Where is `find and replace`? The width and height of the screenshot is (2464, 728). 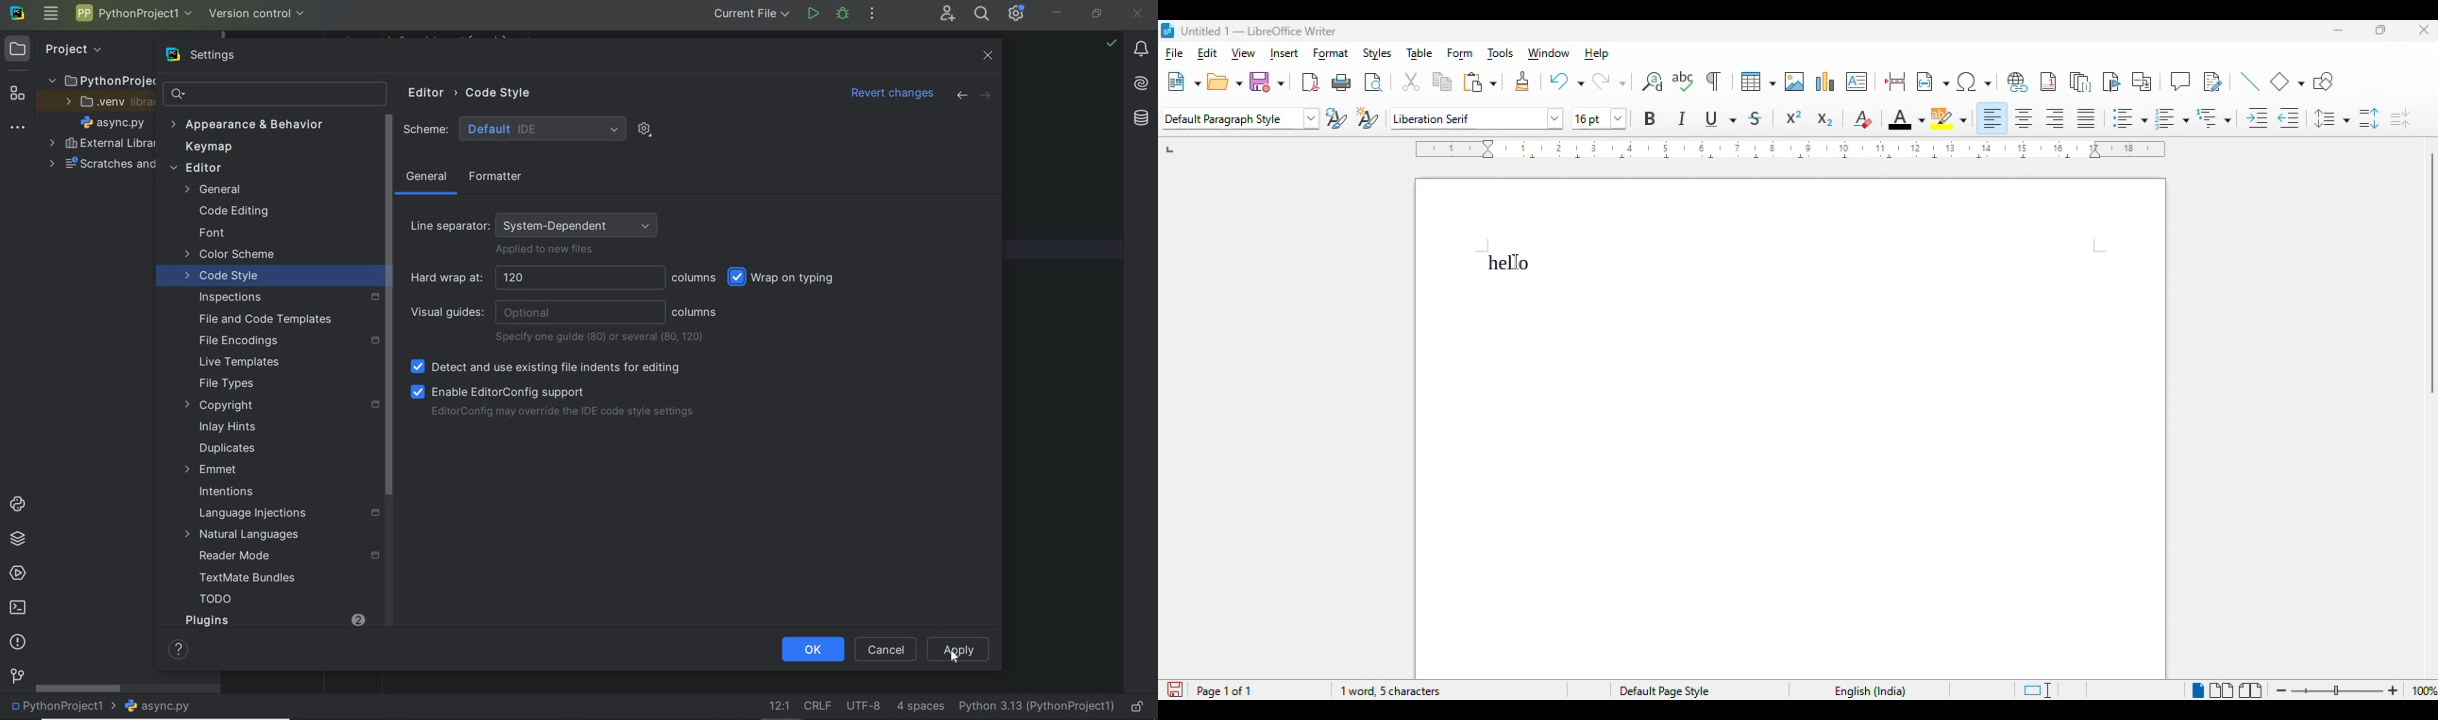 find and replace is located at coordinates (1653, 82).